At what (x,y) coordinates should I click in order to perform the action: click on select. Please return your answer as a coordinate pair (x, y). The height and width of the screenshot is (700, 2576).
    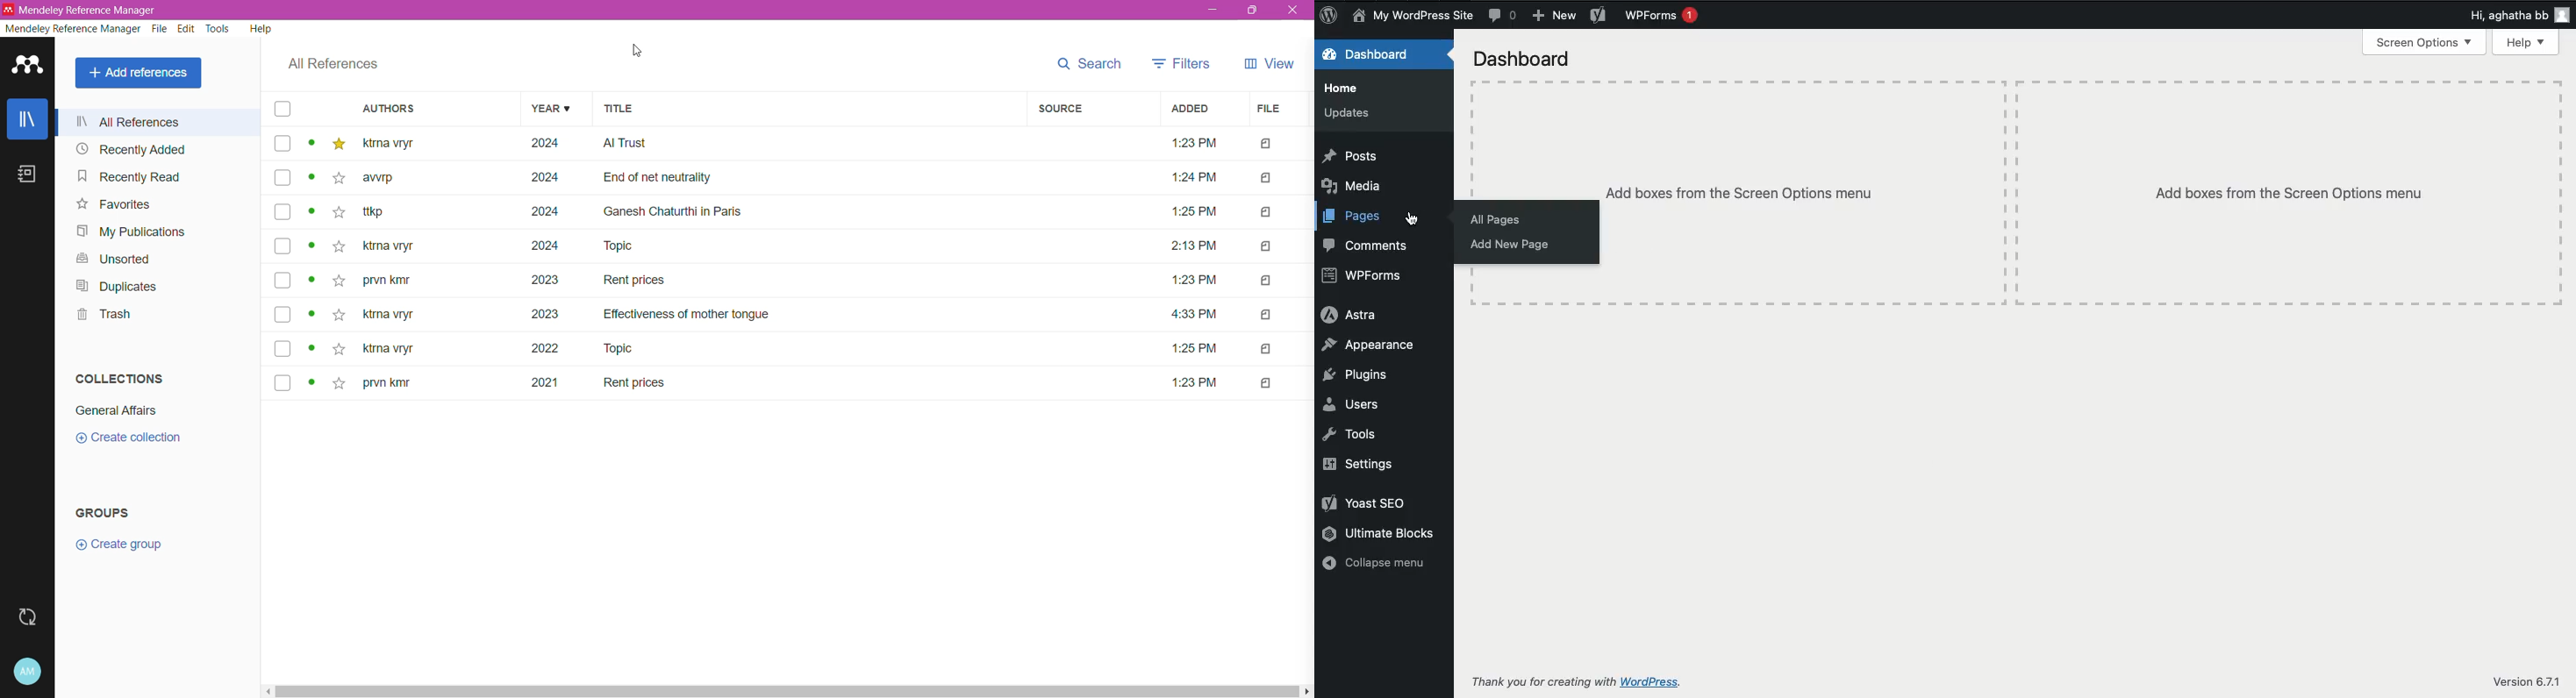
    Looking at the image, I should click on (283, 109).